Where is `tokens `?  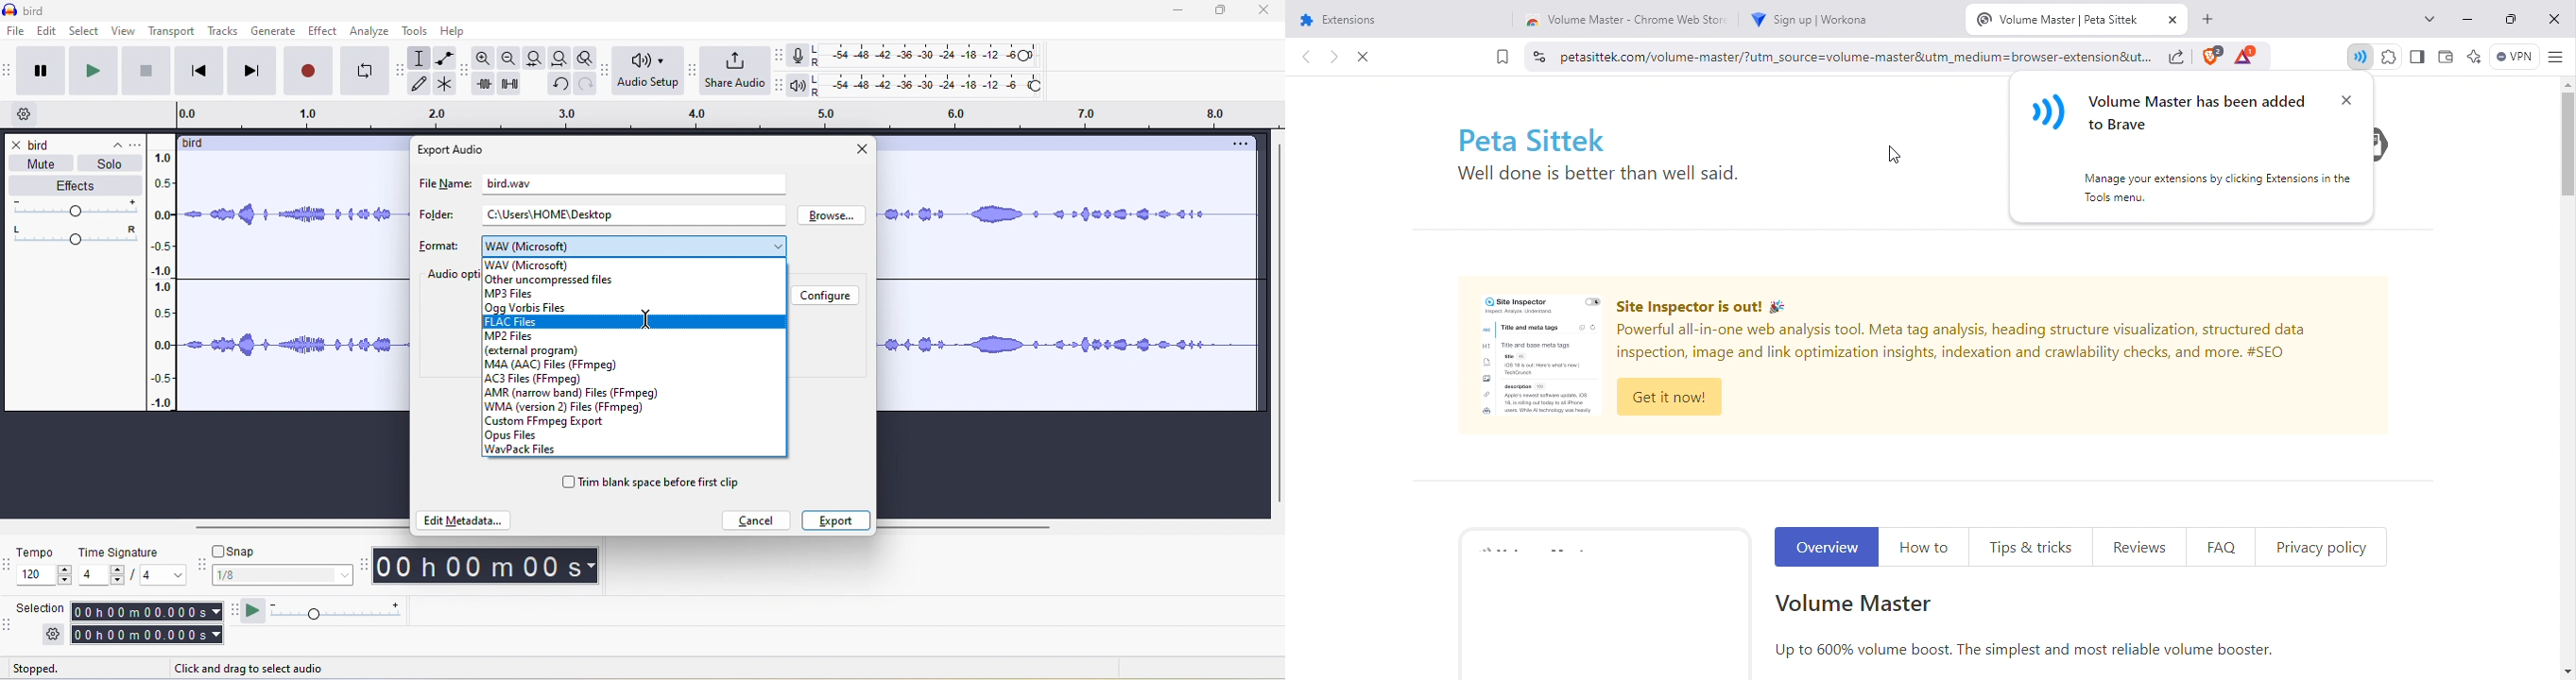 tokens  is located at coordinates (2248, 55).